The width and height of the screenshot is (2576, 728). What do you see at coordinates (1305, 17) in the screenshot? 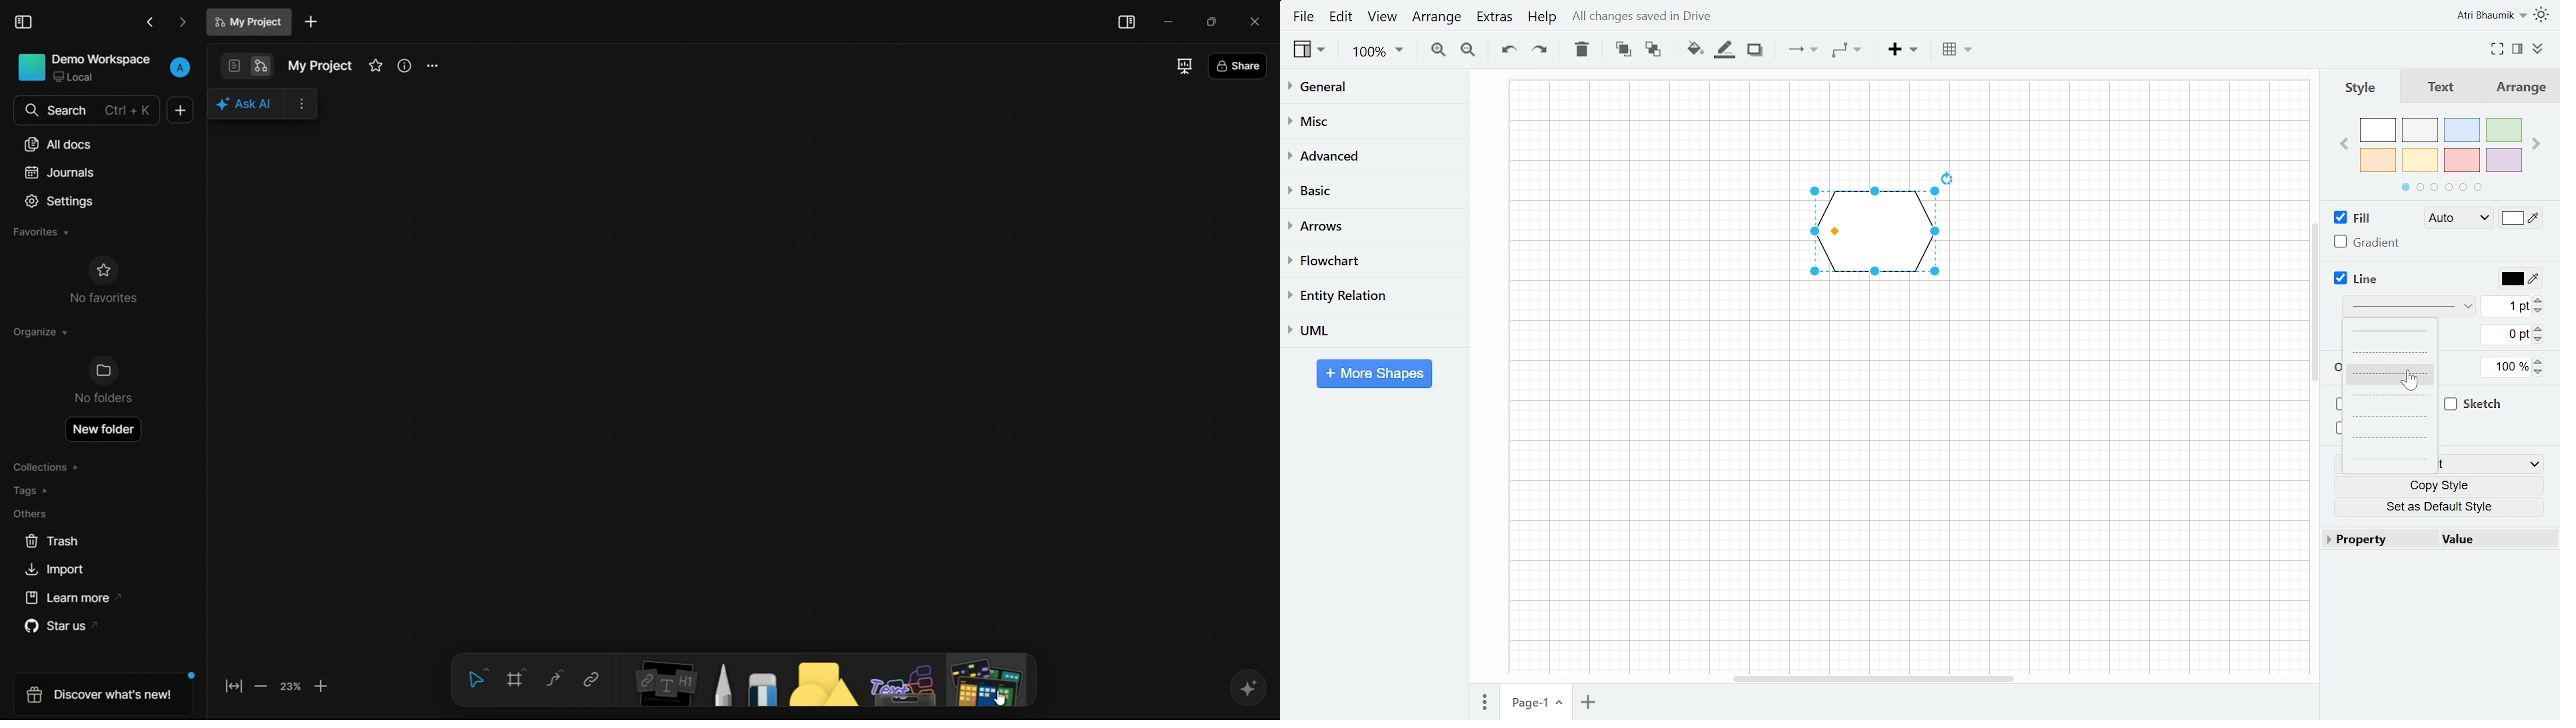
I see `File` at bounding box center [1305, 17].